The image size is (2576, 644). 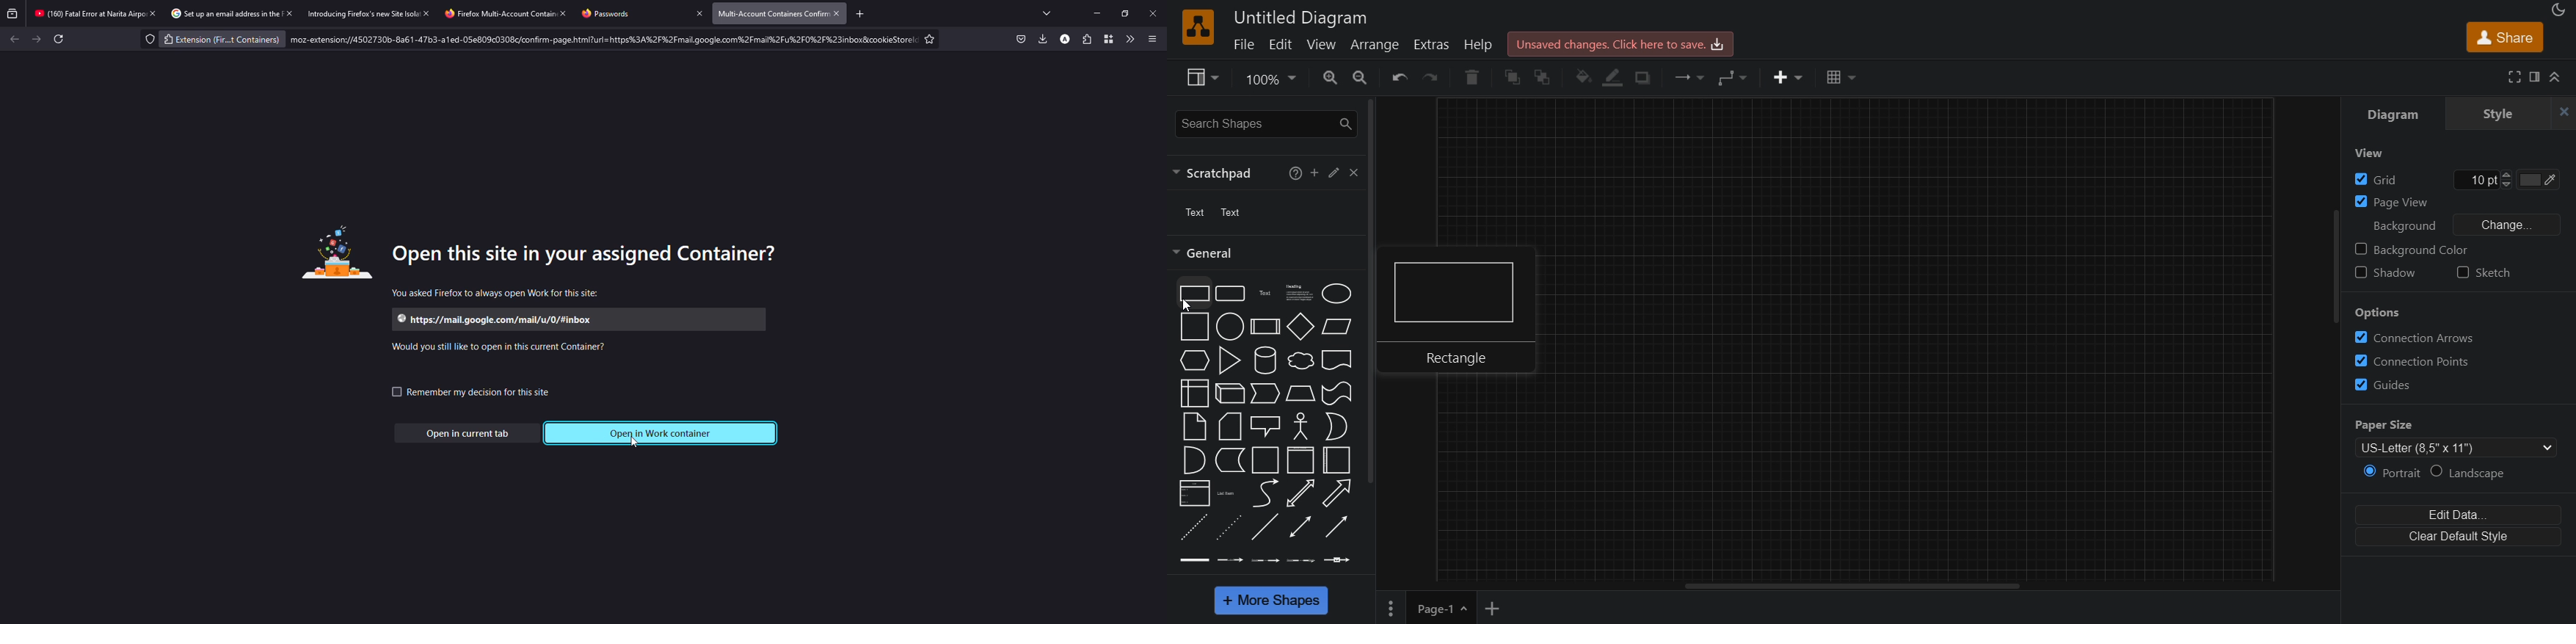 I want to click on view, so click(x=2373, y=152).